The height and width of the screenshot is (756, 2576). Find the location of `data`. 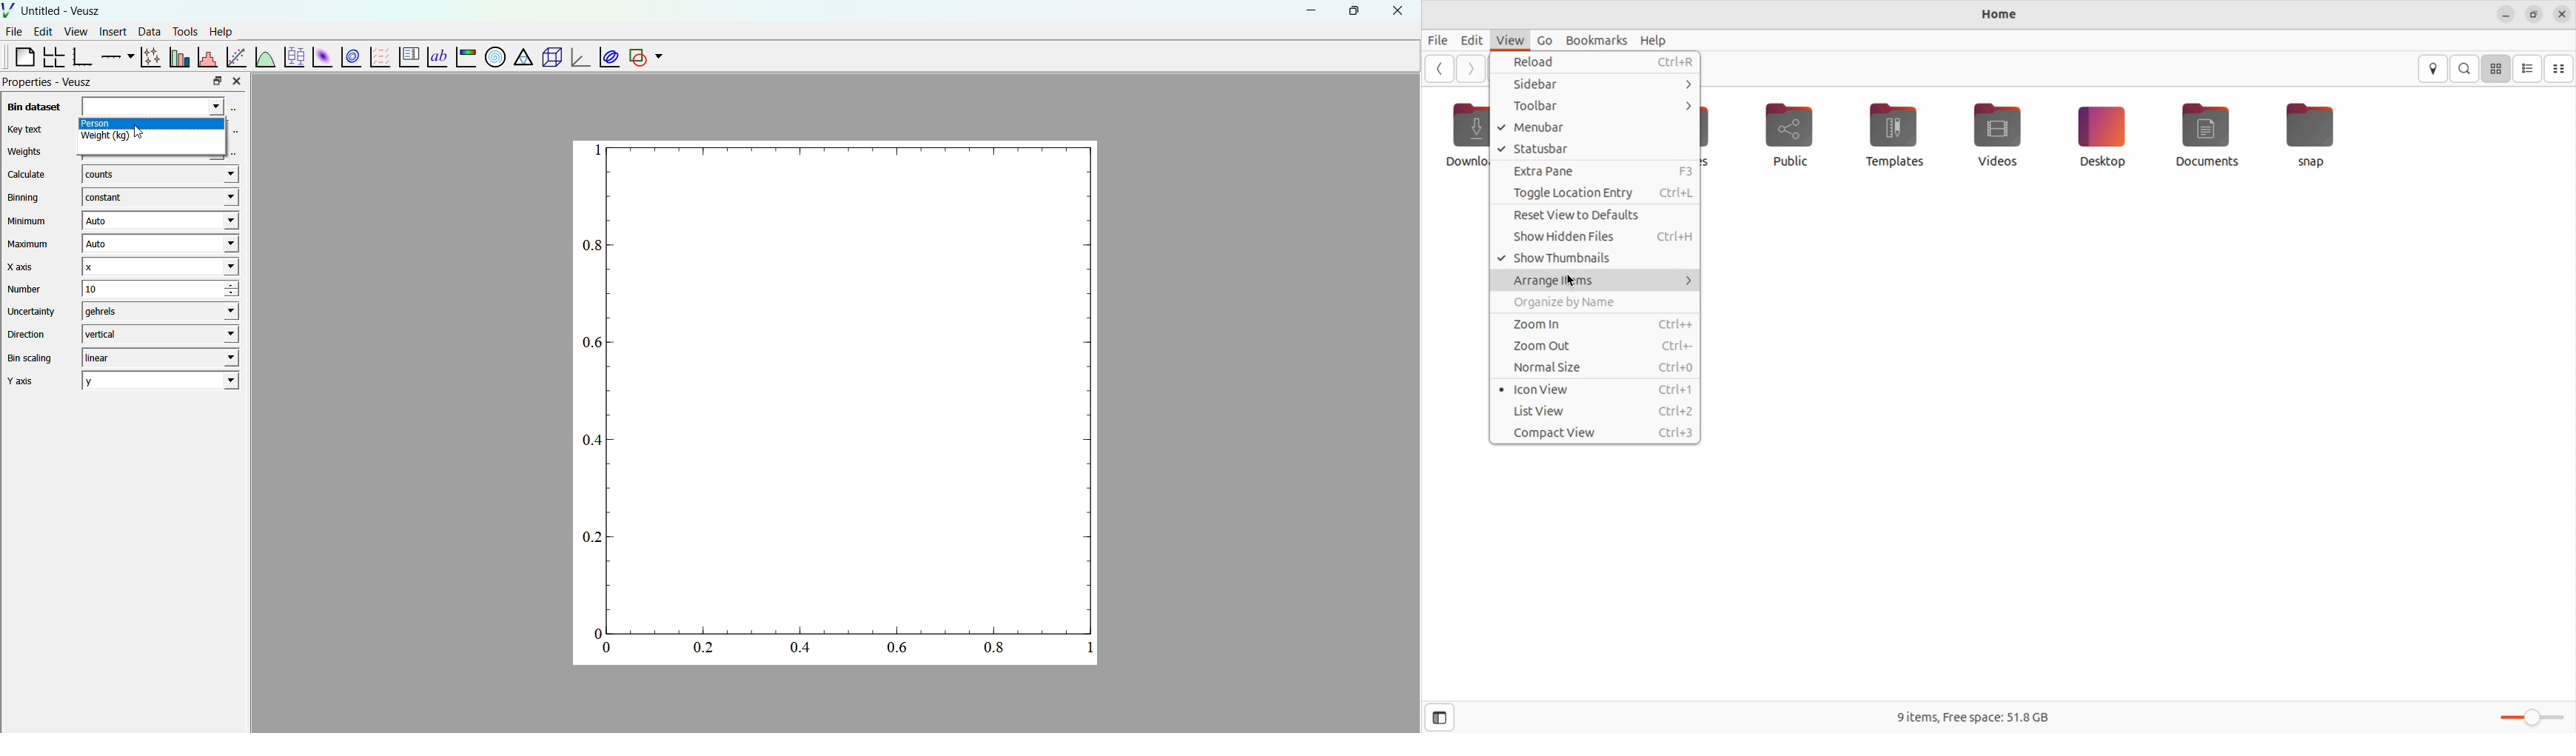

data is located at coordinates (147, 31).